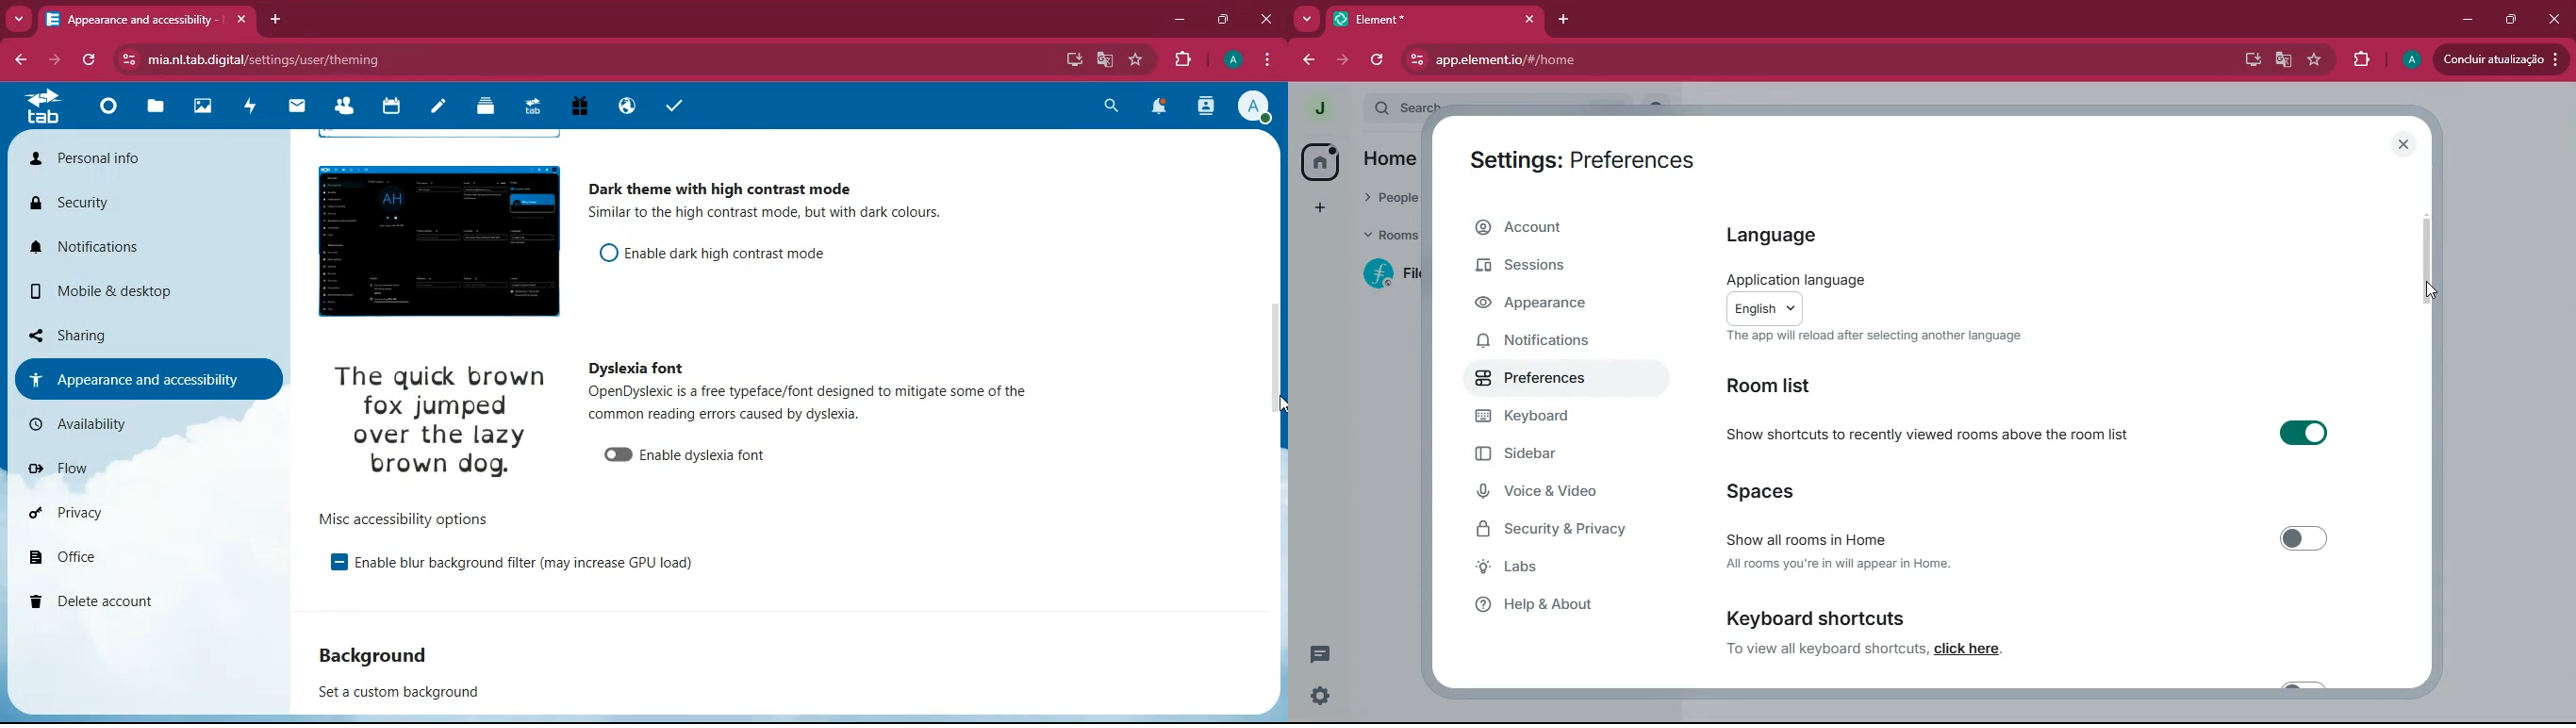 The height and width of the screenshot is (728, 2576). I want to click on notifications, so click(129, 246).